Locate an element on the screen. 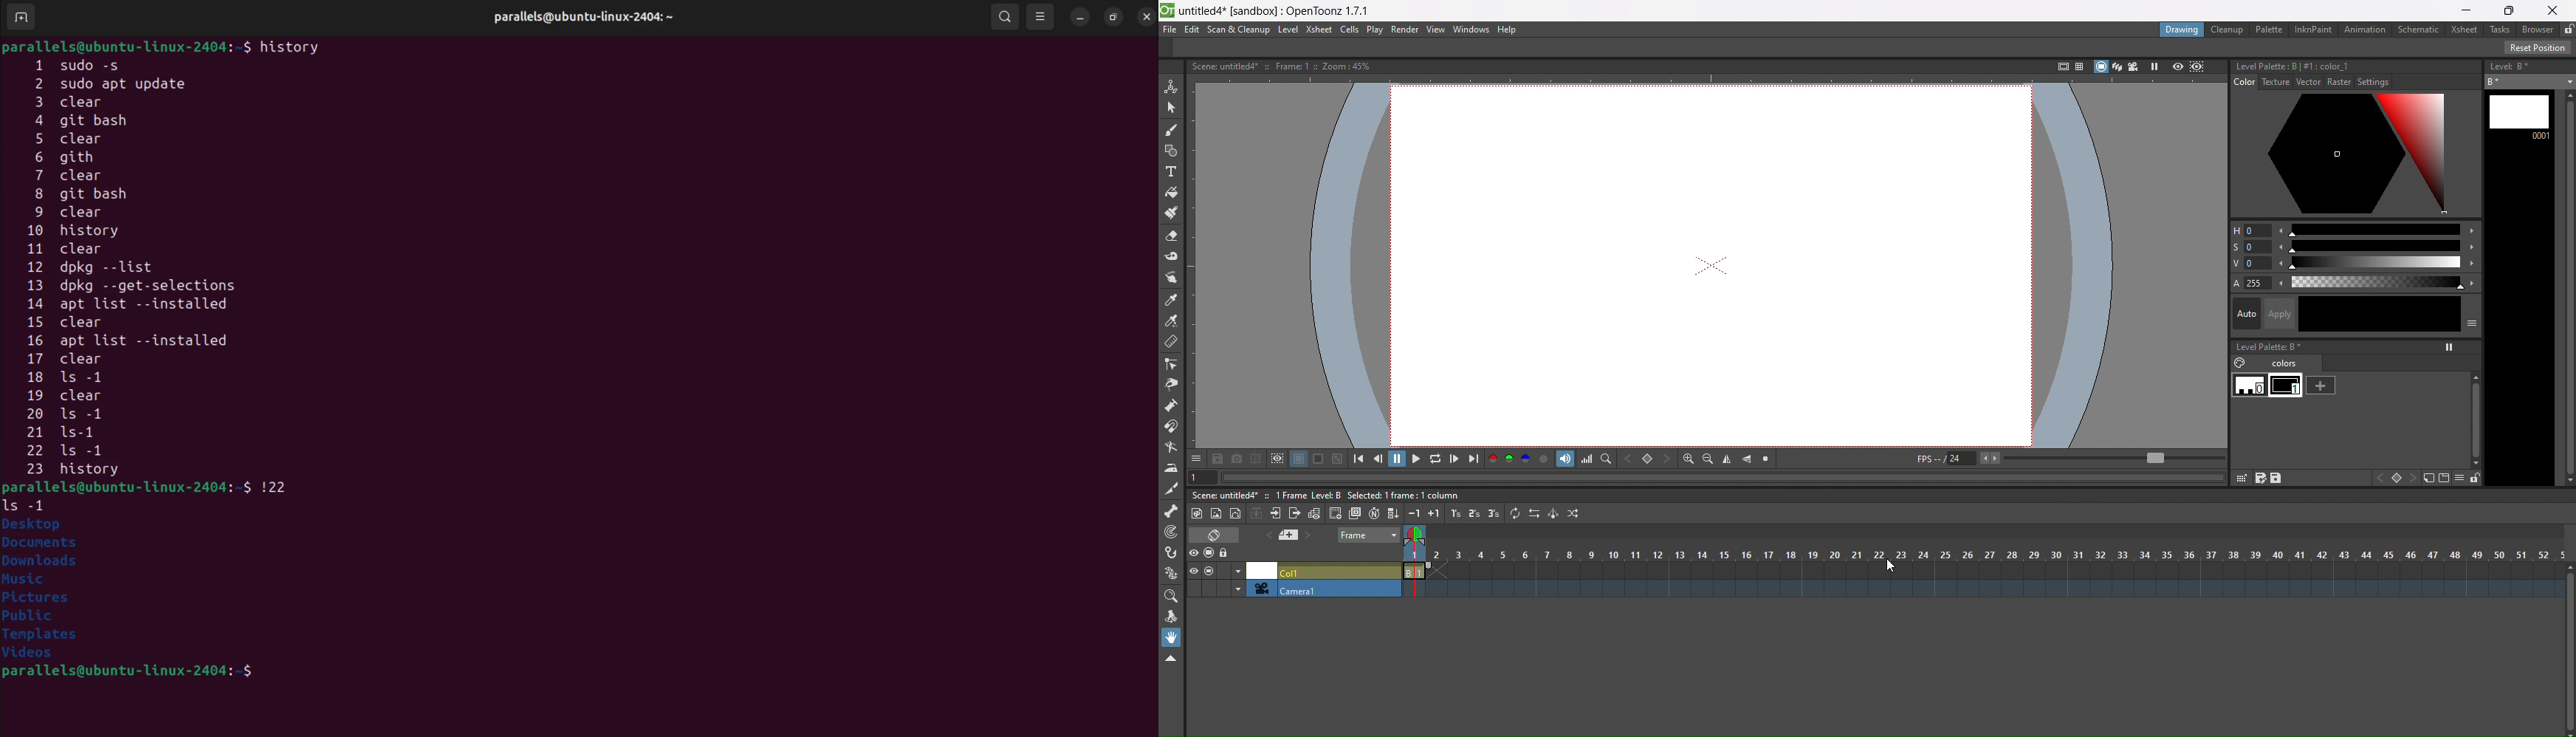  tool is located at coordinates (1338, 458).